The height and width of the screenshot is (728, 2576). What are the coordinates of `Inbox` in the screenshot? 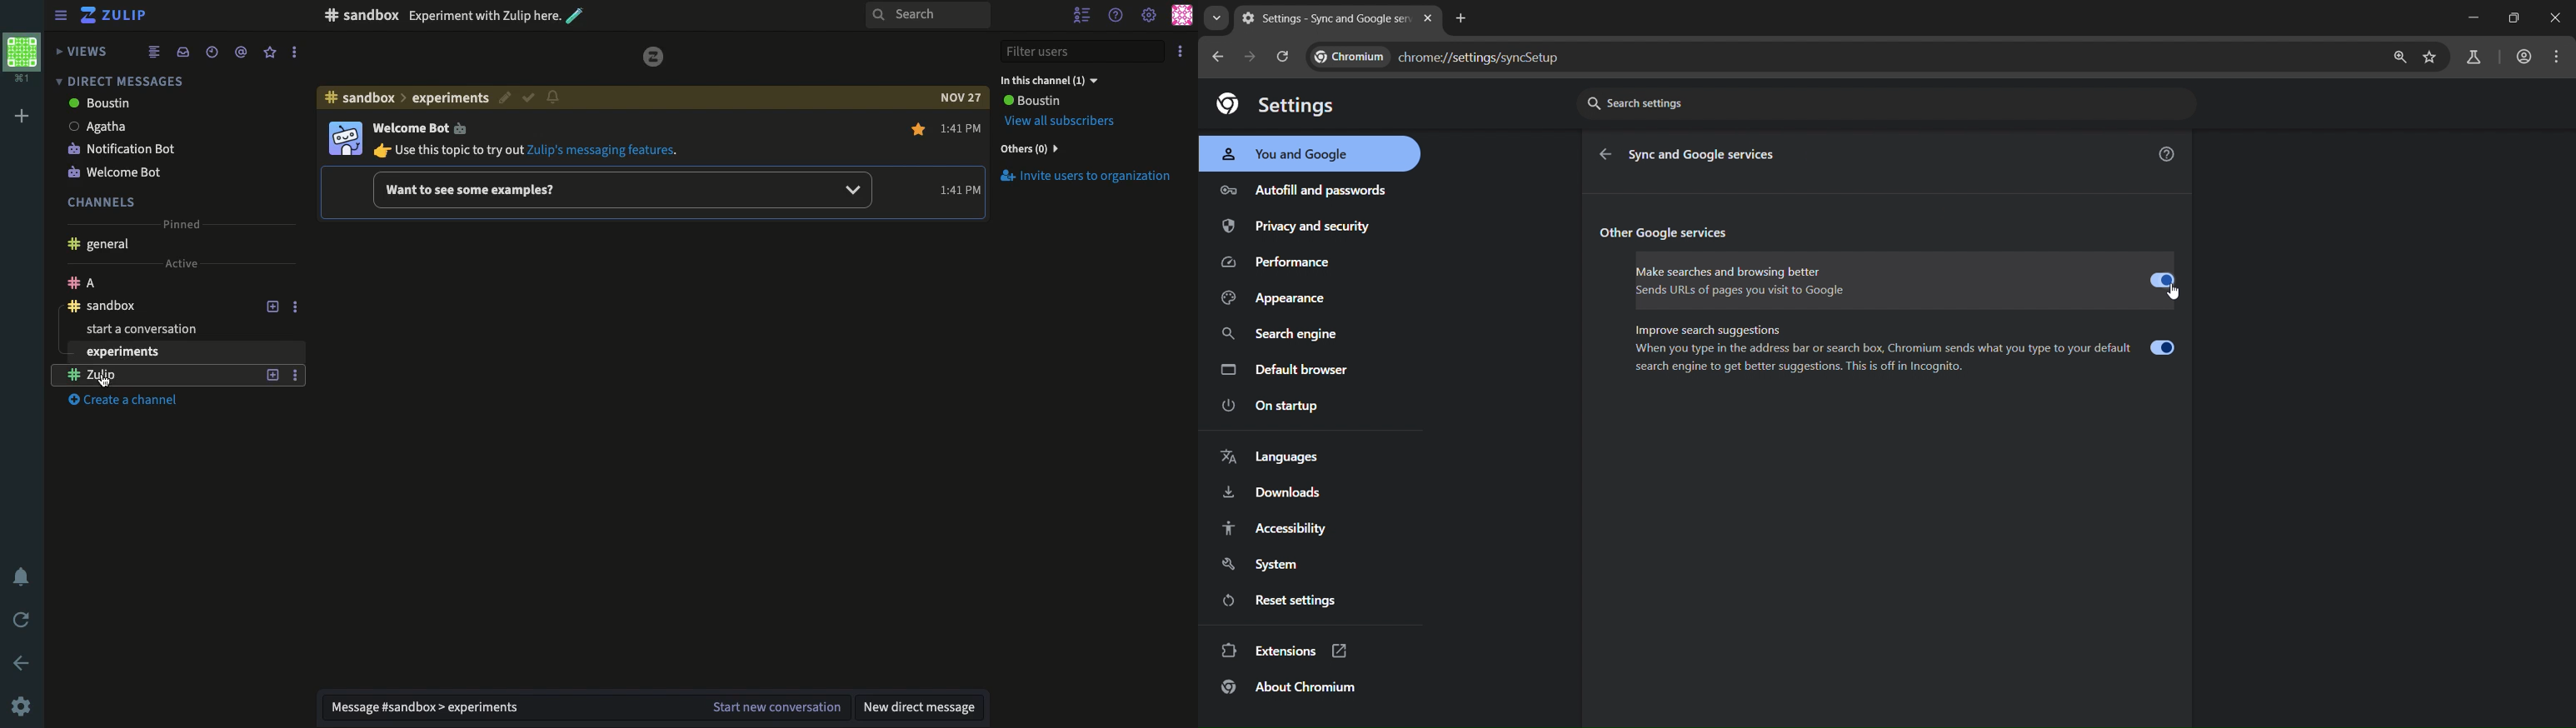 It's located at (182, 52).